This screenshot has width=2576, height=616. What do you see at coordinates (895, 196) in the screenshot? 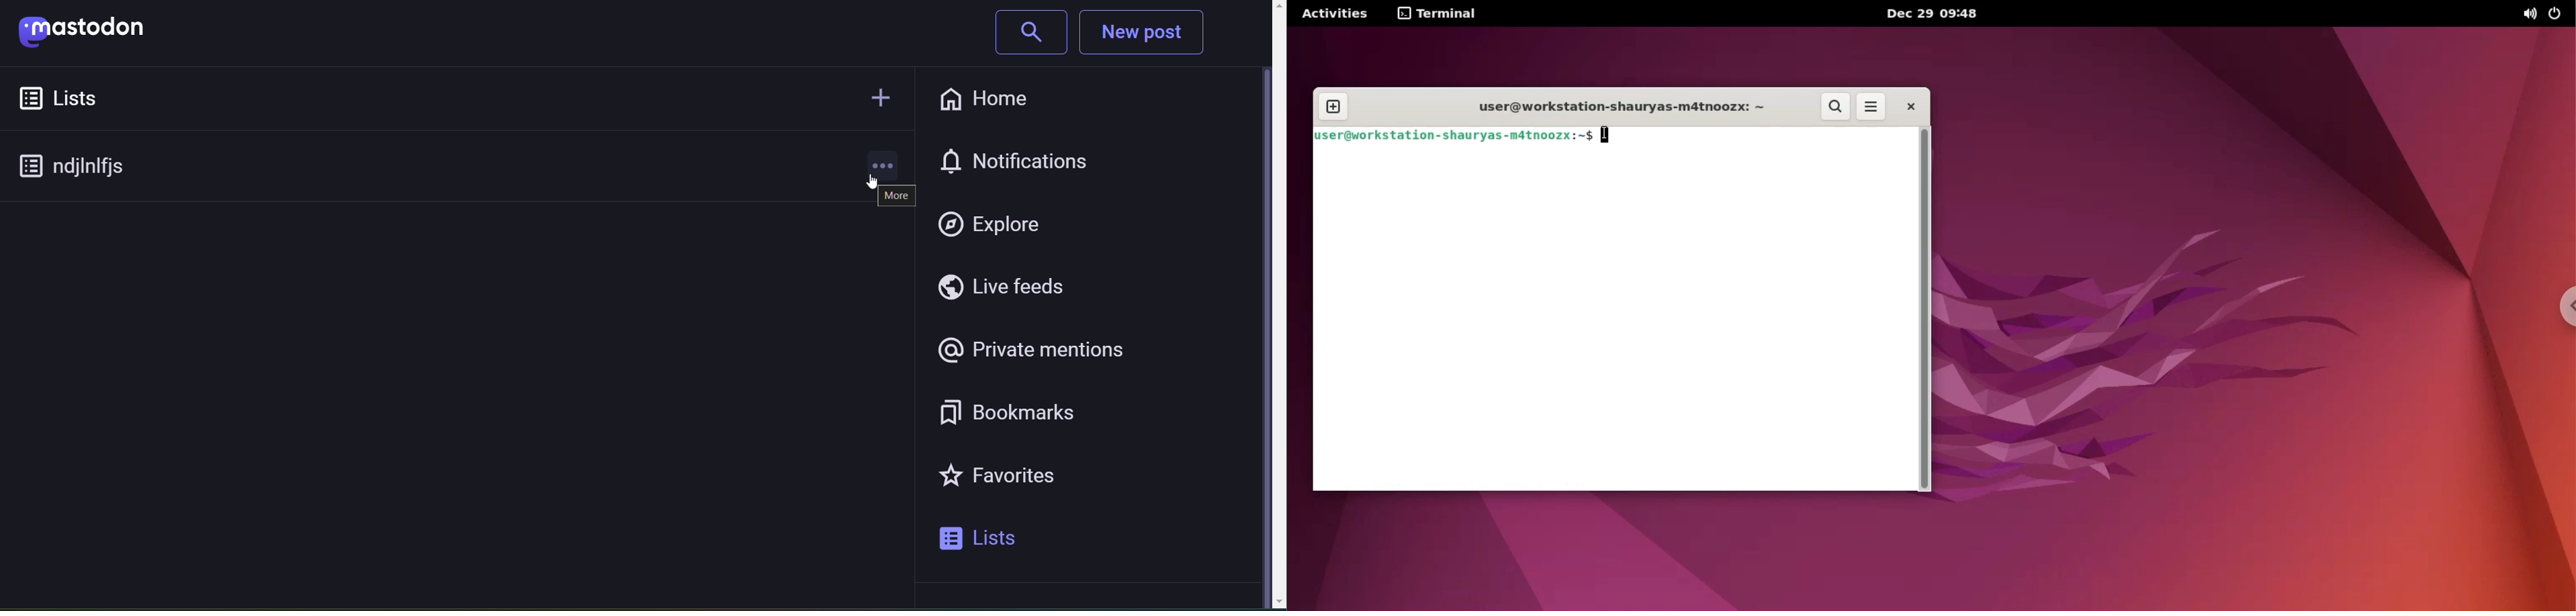
I see `more` at bounding box center [895, 196].